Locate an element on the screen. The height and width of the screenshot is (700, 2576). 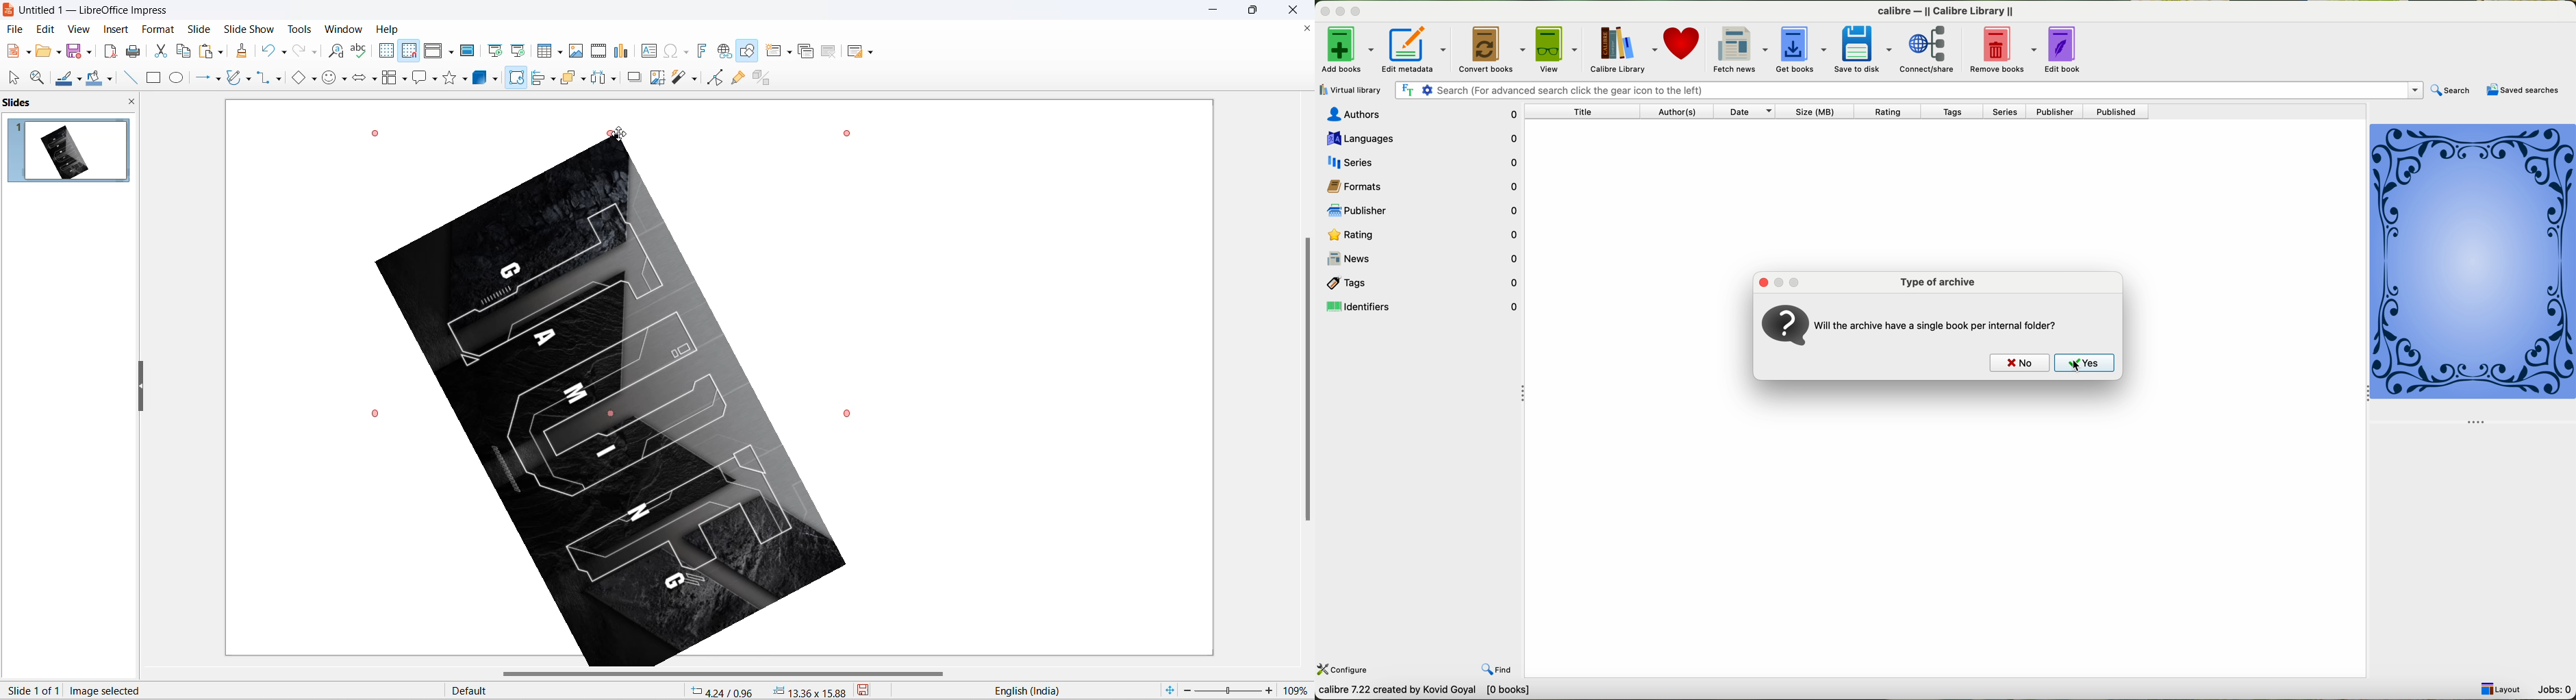
new slide is located at coordinates (774, 51).